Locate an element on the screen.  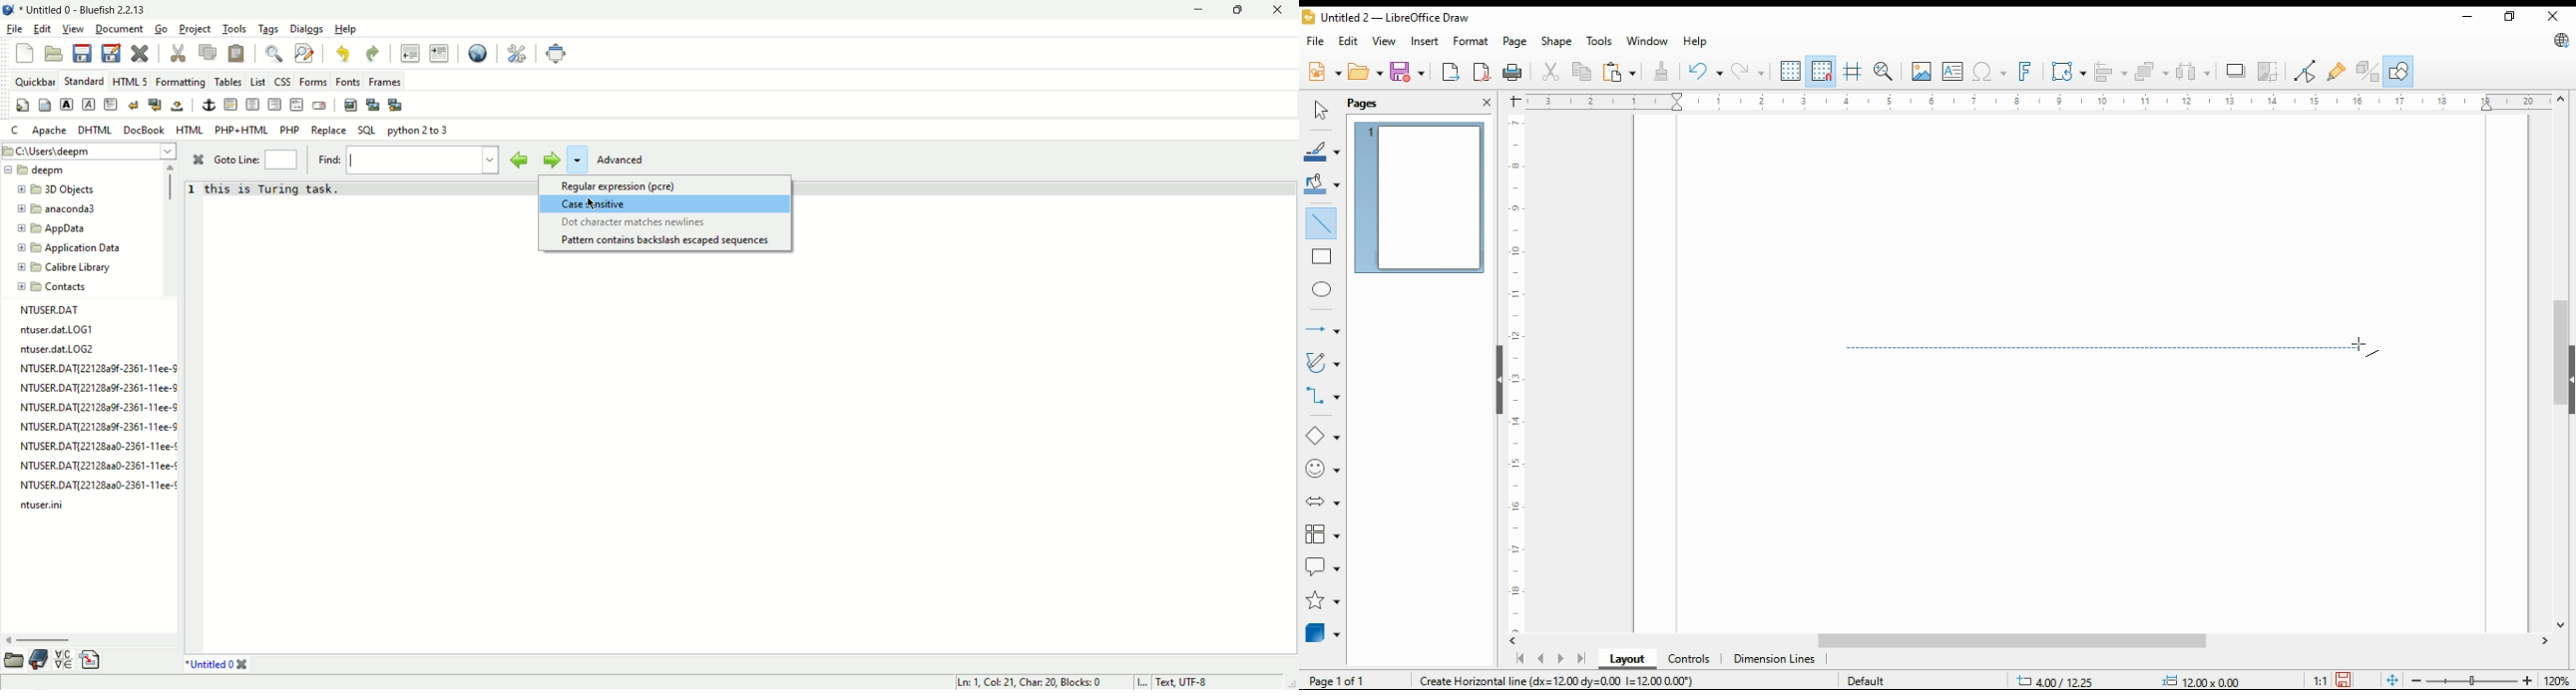
undo is located at coordinates (1706, 70).